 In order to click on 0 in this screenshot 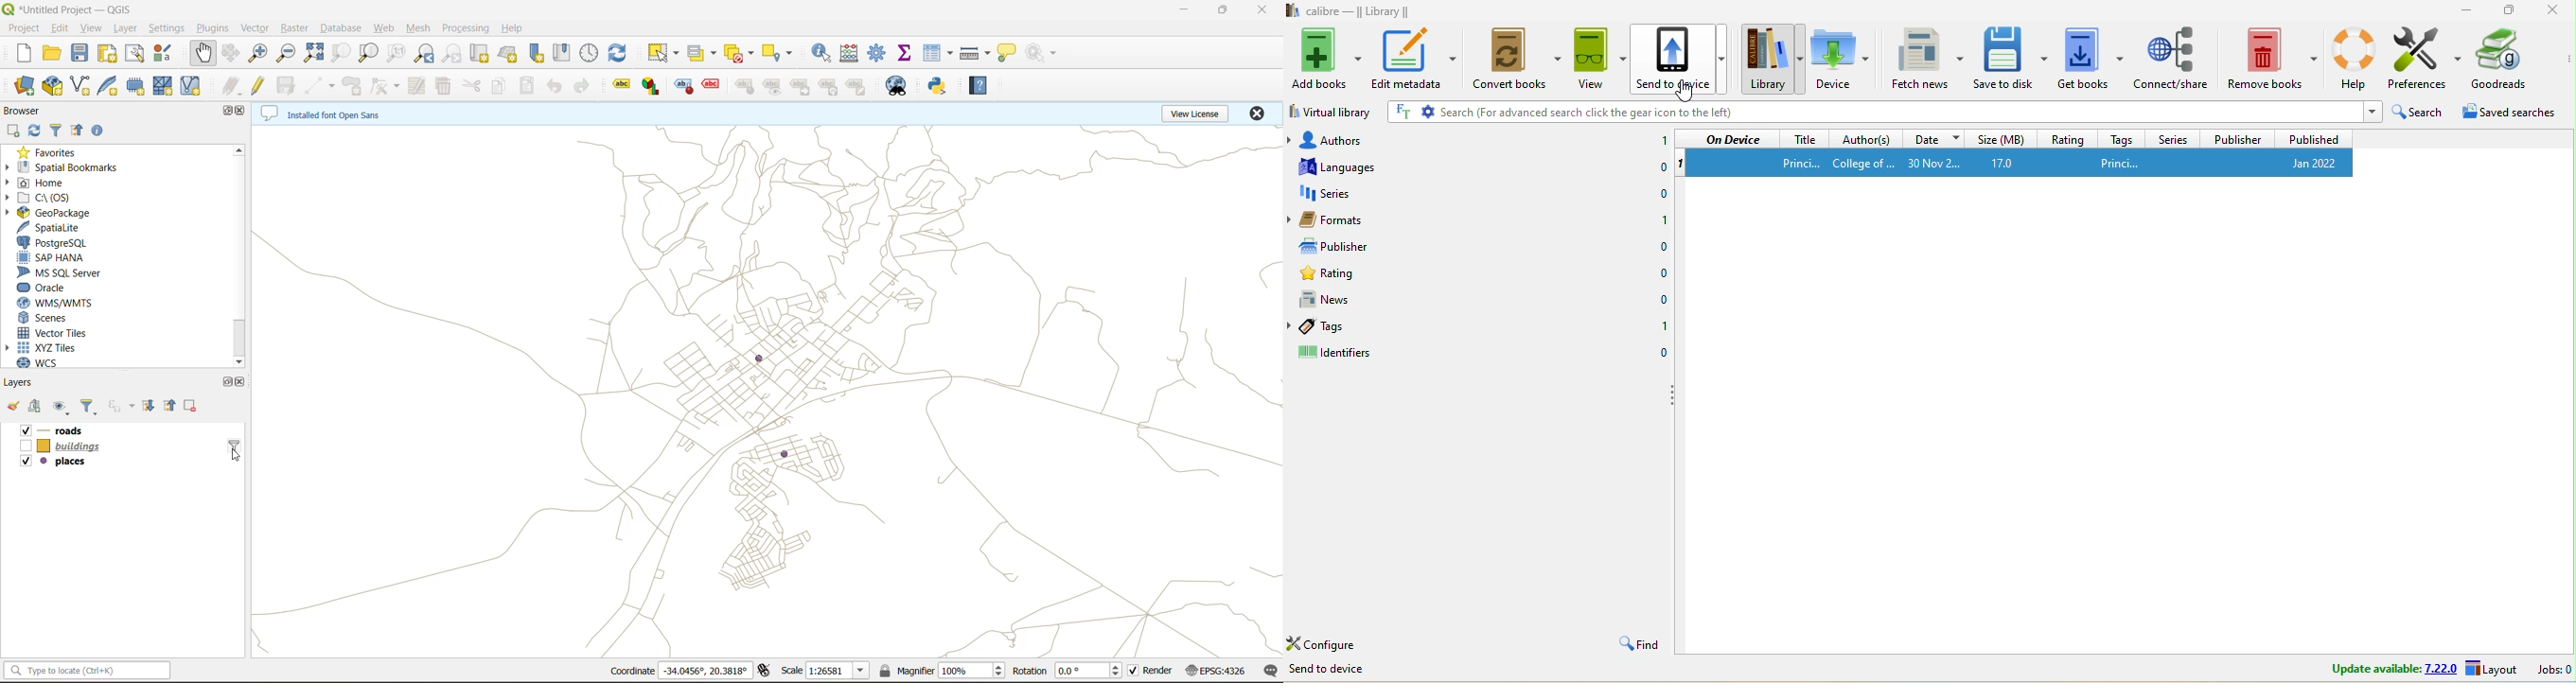, I will do `click(1659, 353)`.